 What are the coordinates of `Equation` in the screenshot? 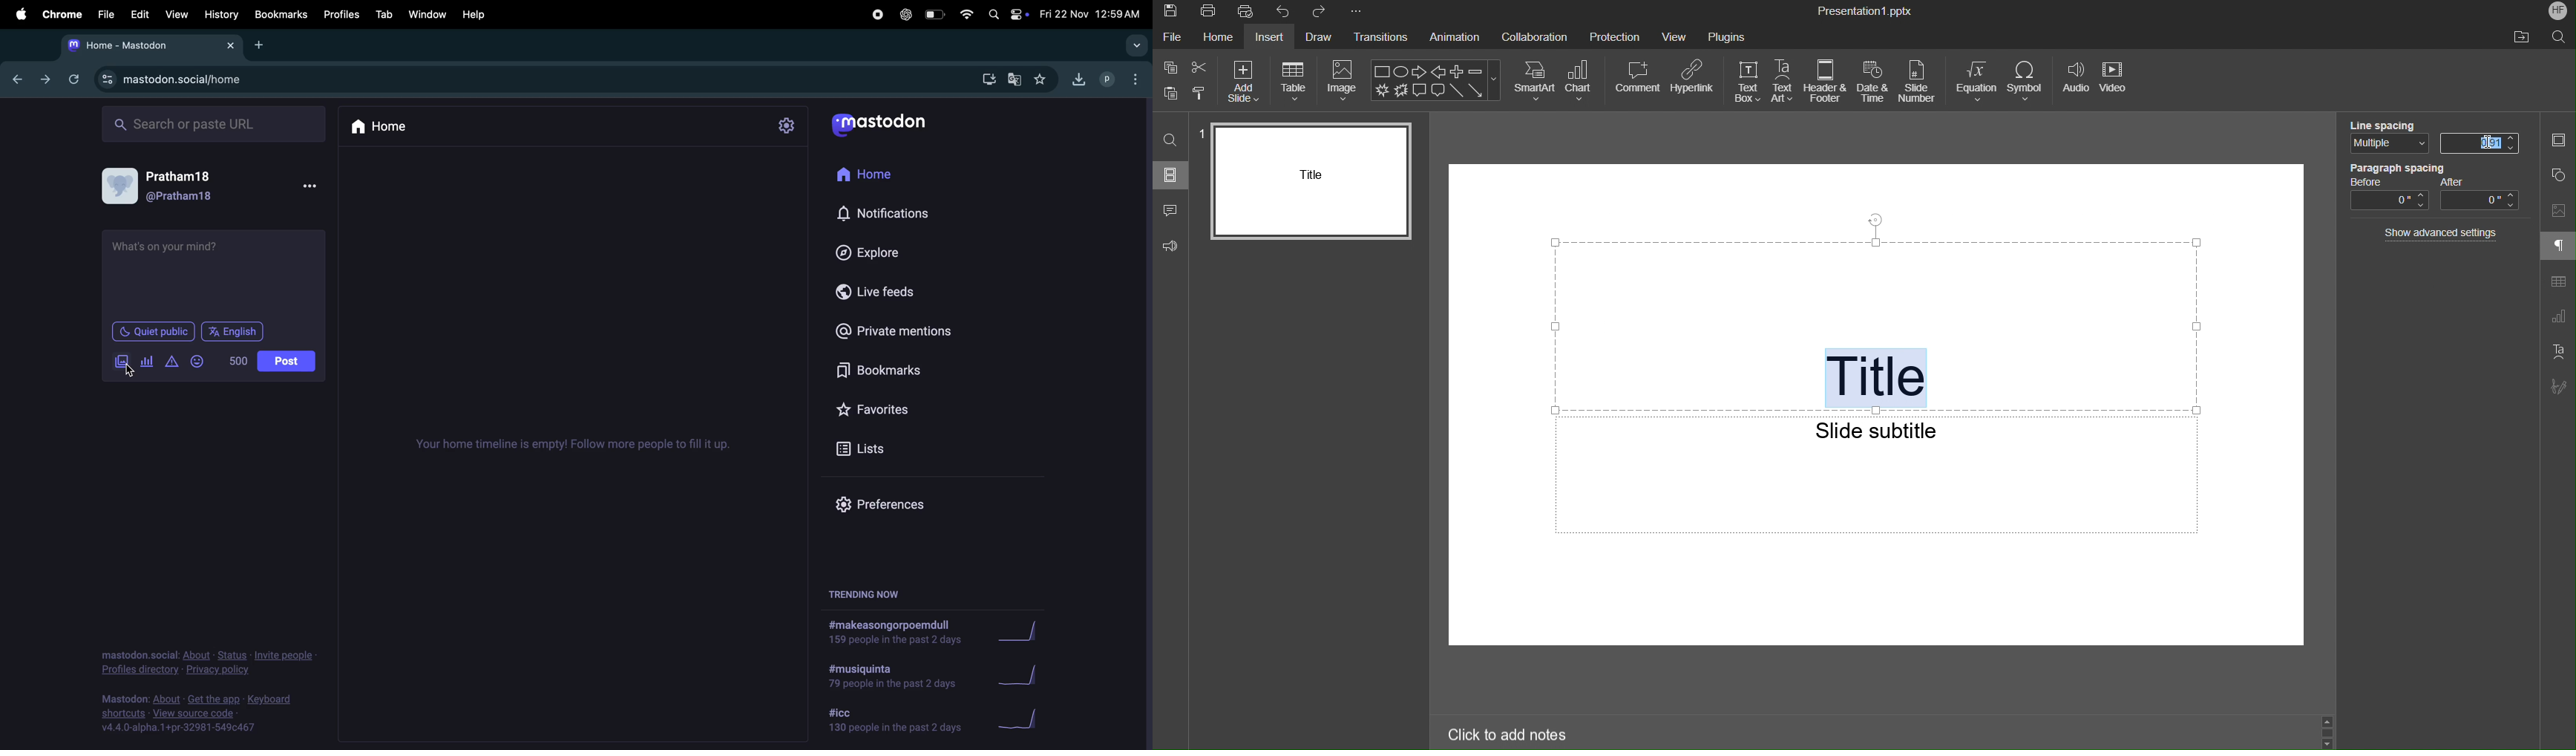 It's located at (1976, 82).